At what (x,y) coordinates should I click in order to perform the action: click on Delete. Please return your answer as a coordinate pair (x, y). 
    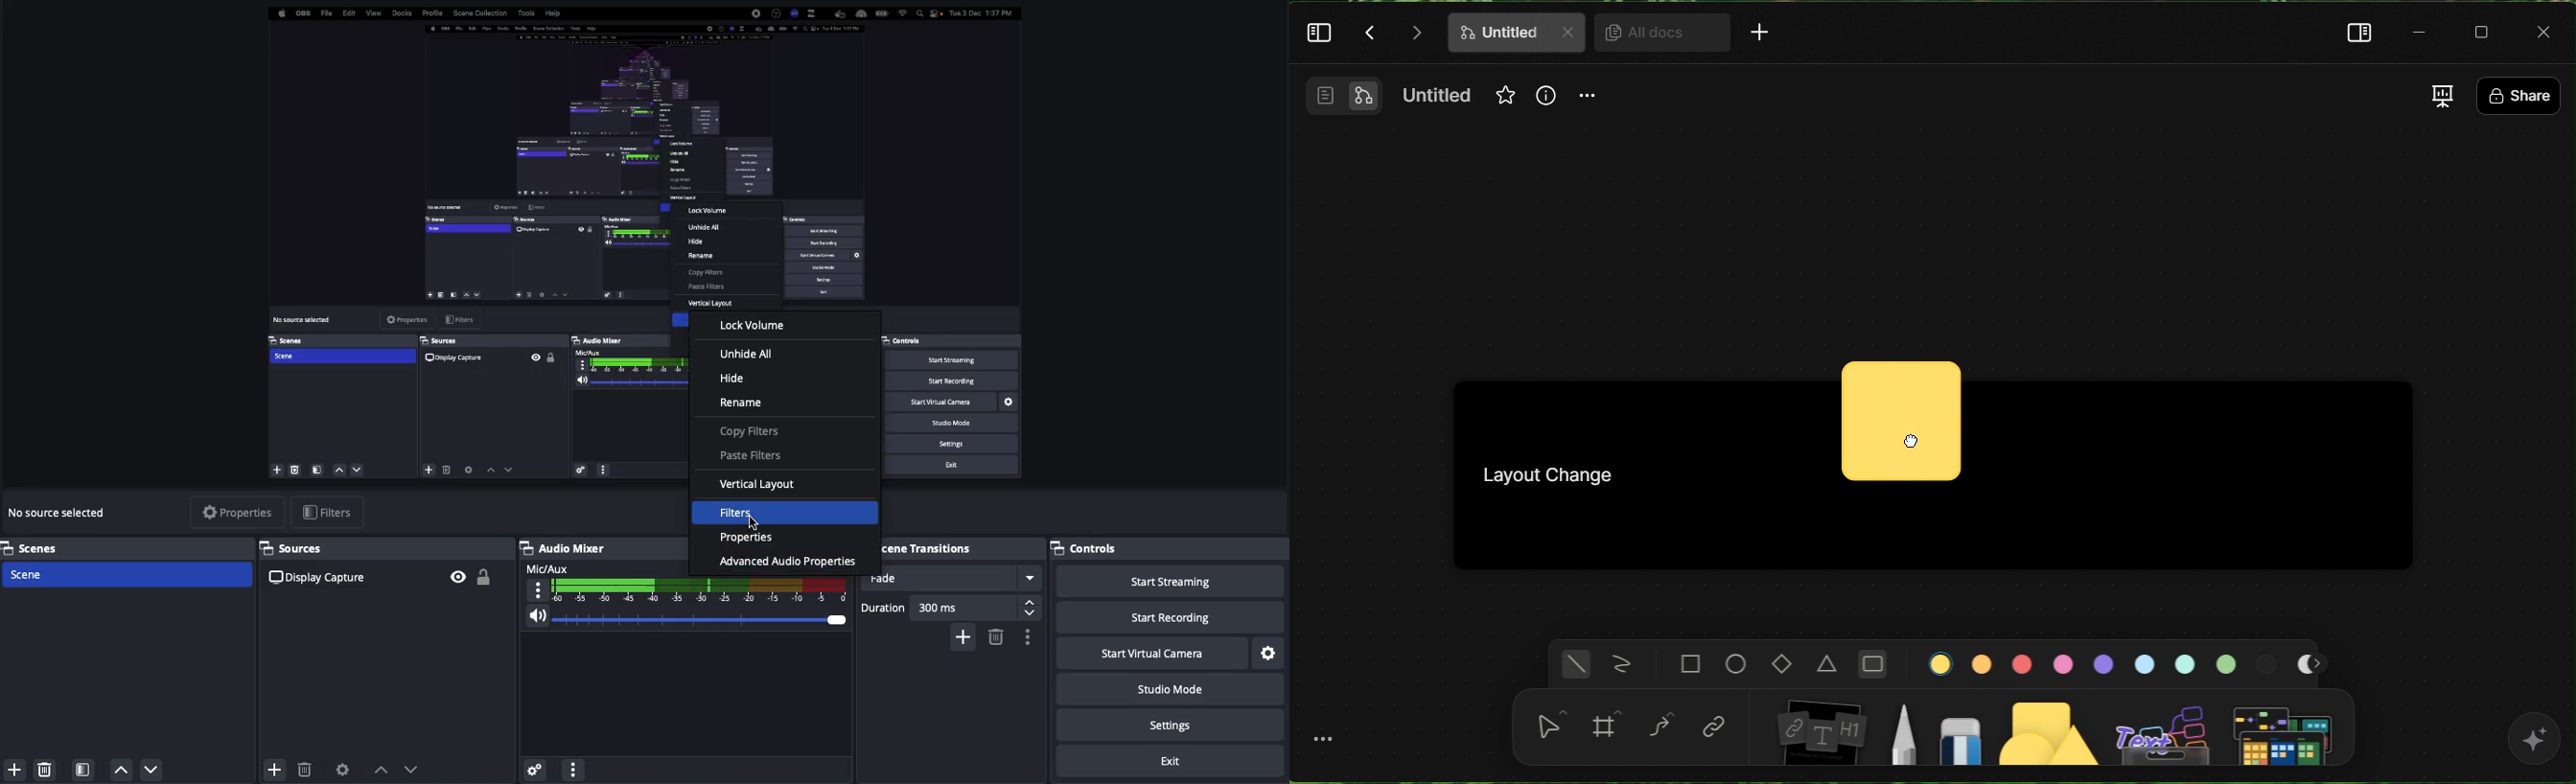
    Looking at the image, I should click on (304, 770).